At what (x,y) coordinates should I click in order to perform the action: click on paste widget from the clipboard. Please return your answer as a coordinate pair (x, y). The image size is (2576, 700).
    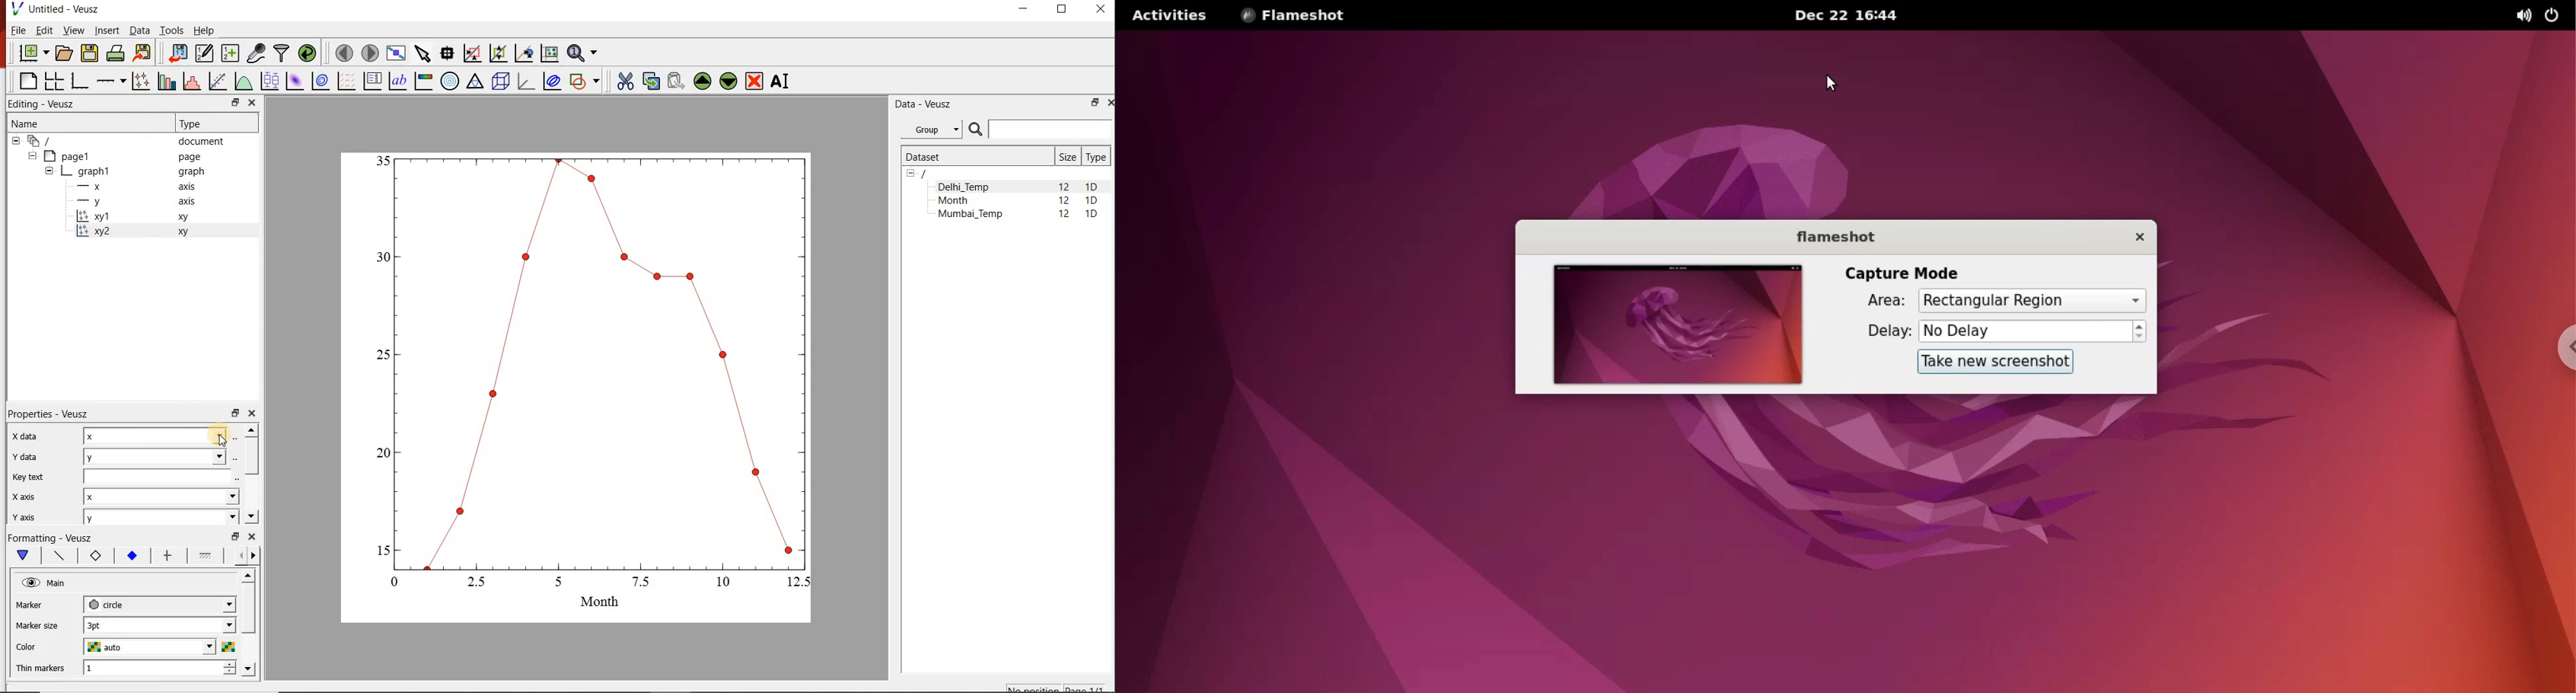
    Looking at the image, I should click on (677, 80).